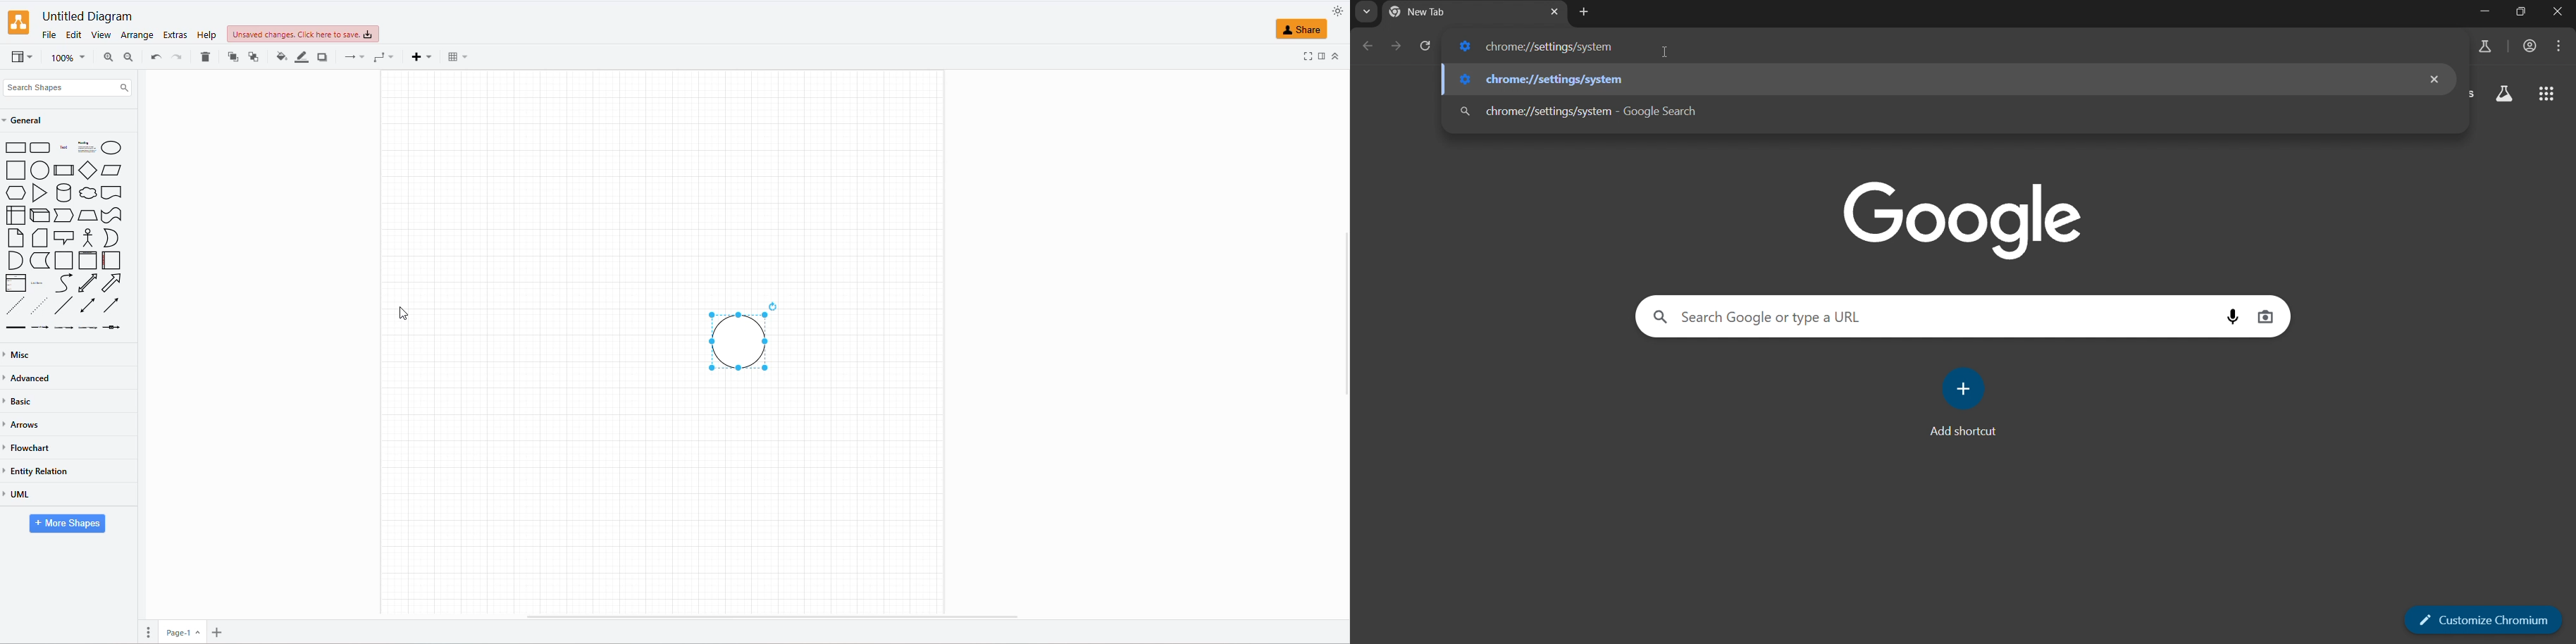 The image size is (2576, 644). I want to click on PROCESS, so click(64, 171).